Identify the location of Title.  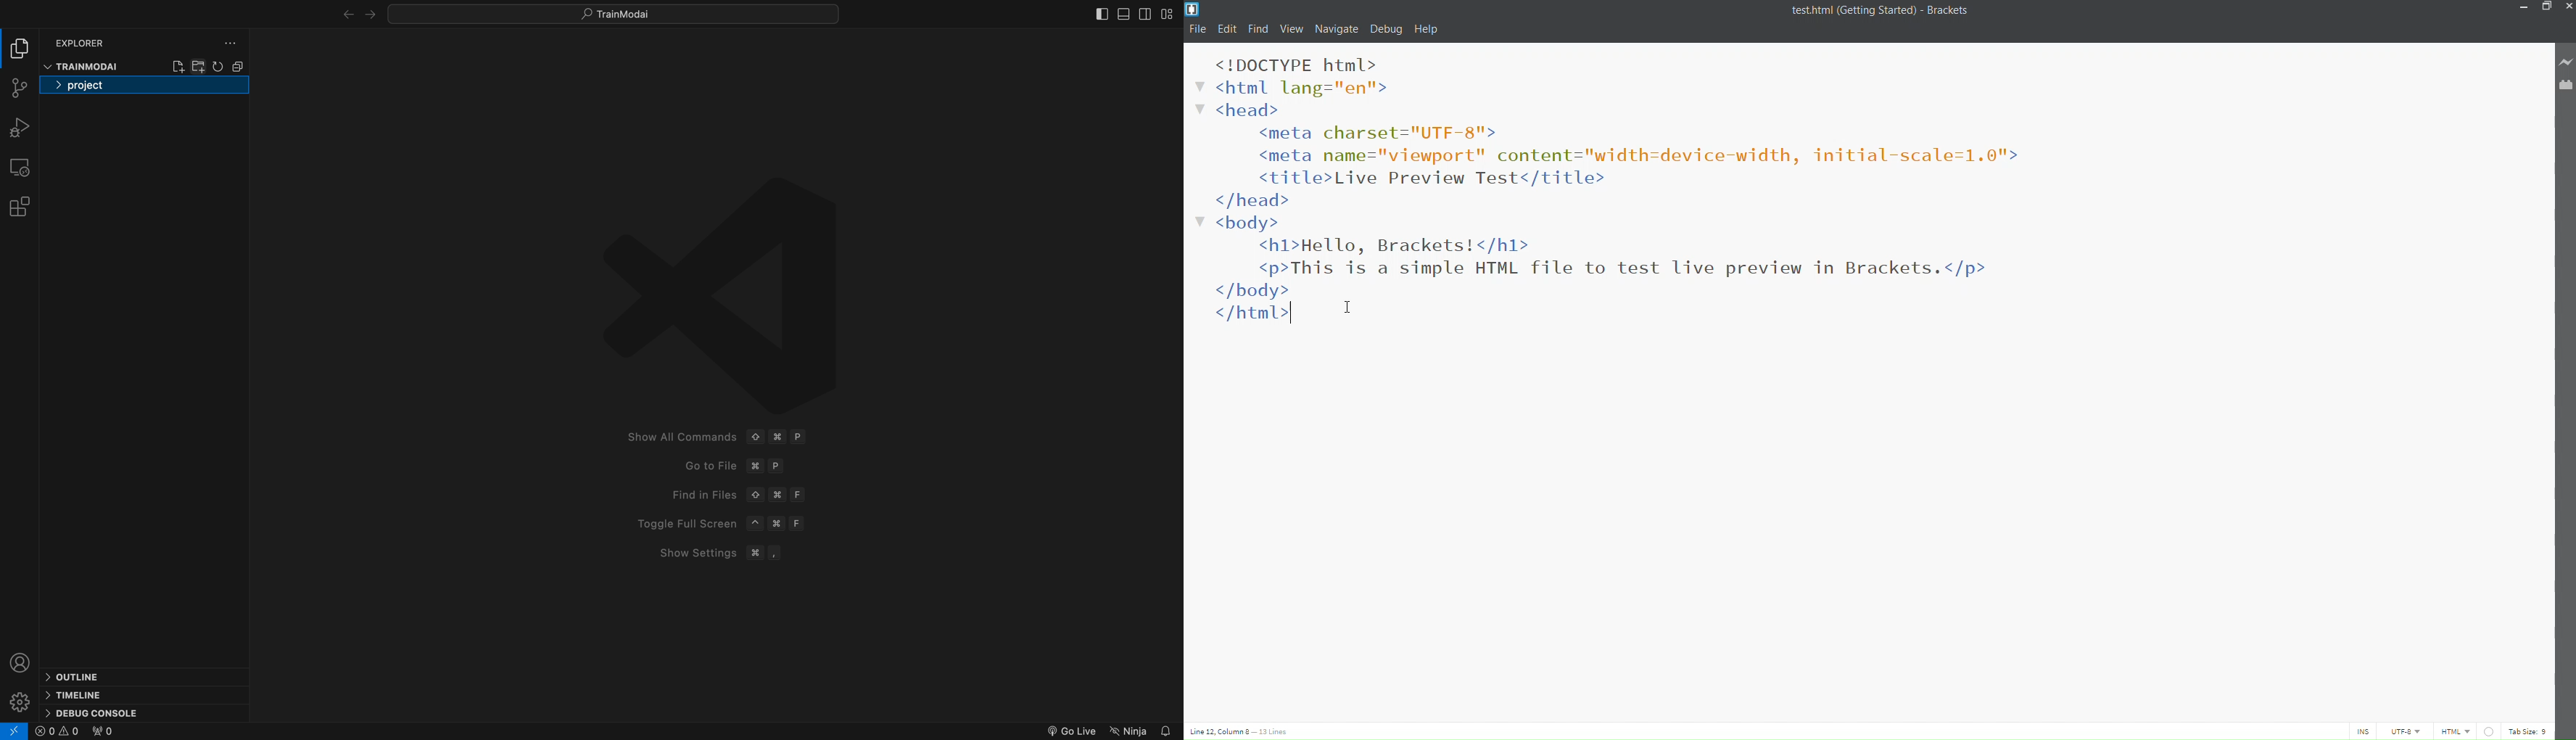
(1887, 12).